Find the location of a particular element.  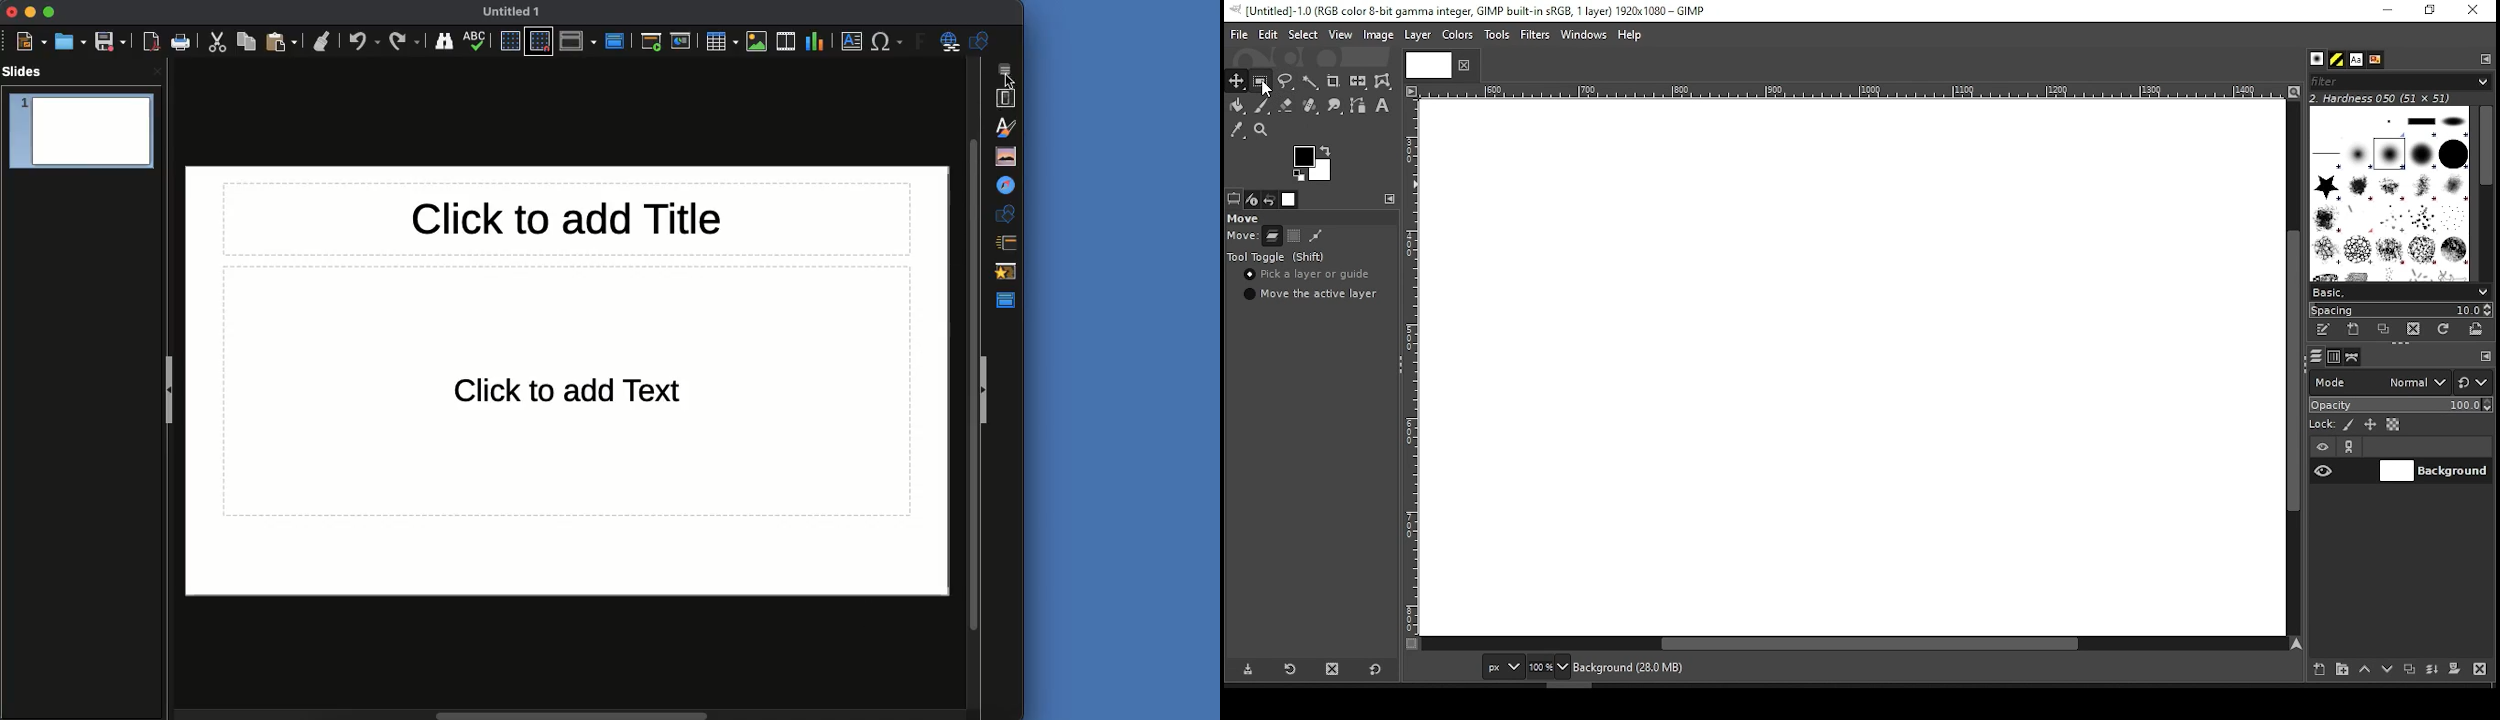

delete brush is located at coordinates (2416, 330).